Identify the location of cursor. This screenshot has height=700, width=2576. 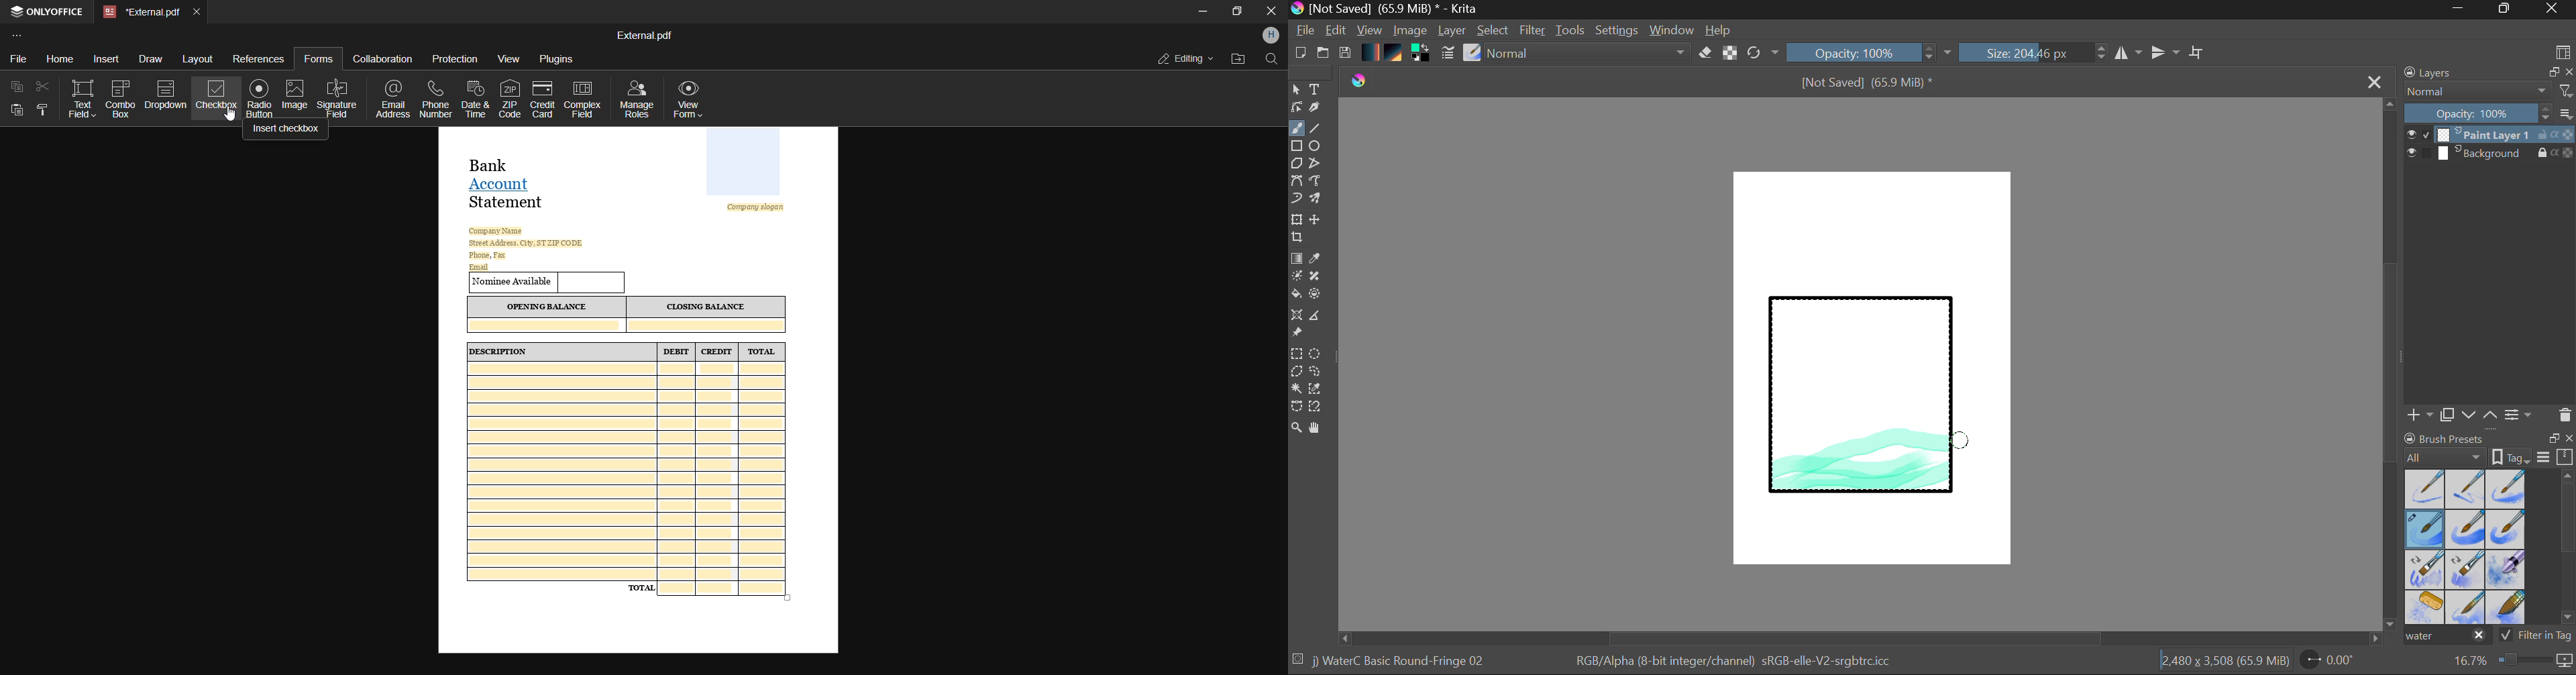
(233, 114).